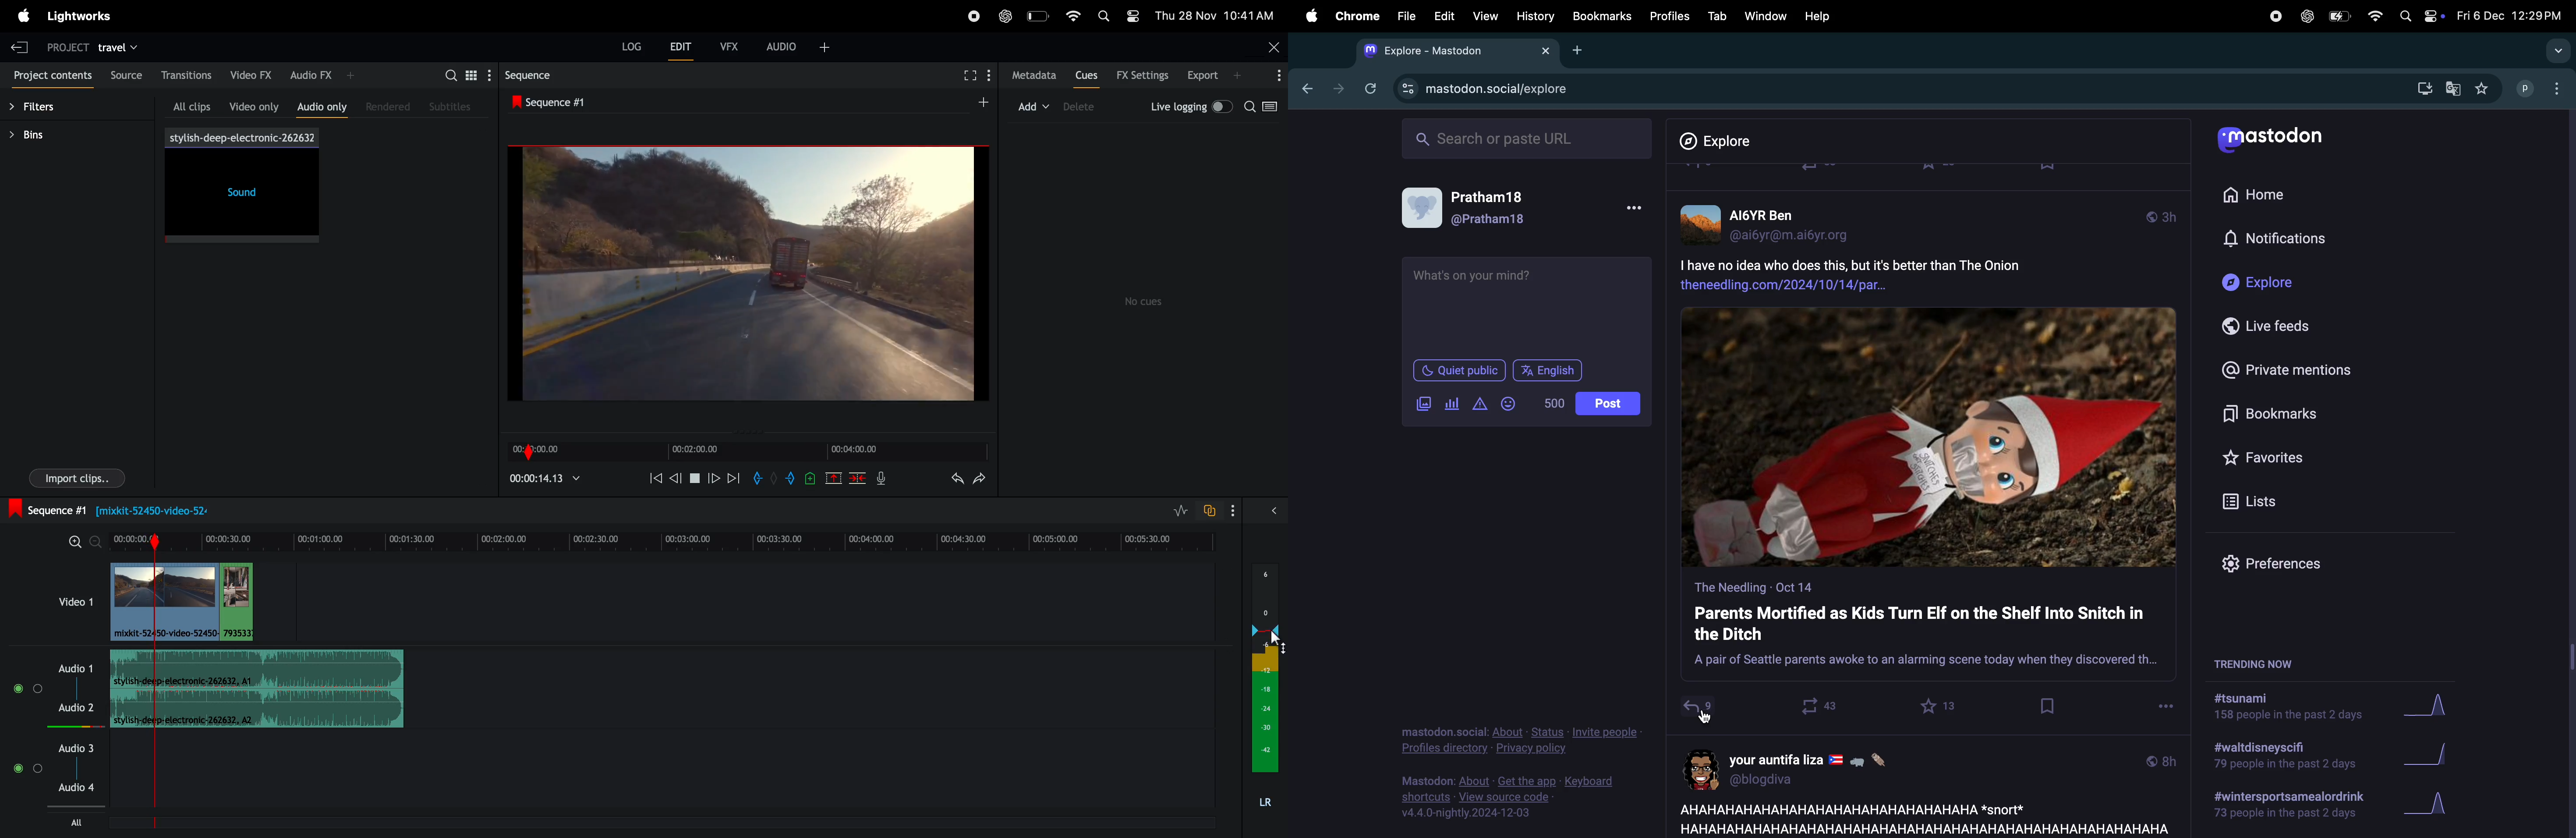  I want to click on image, so click(1929, 438).